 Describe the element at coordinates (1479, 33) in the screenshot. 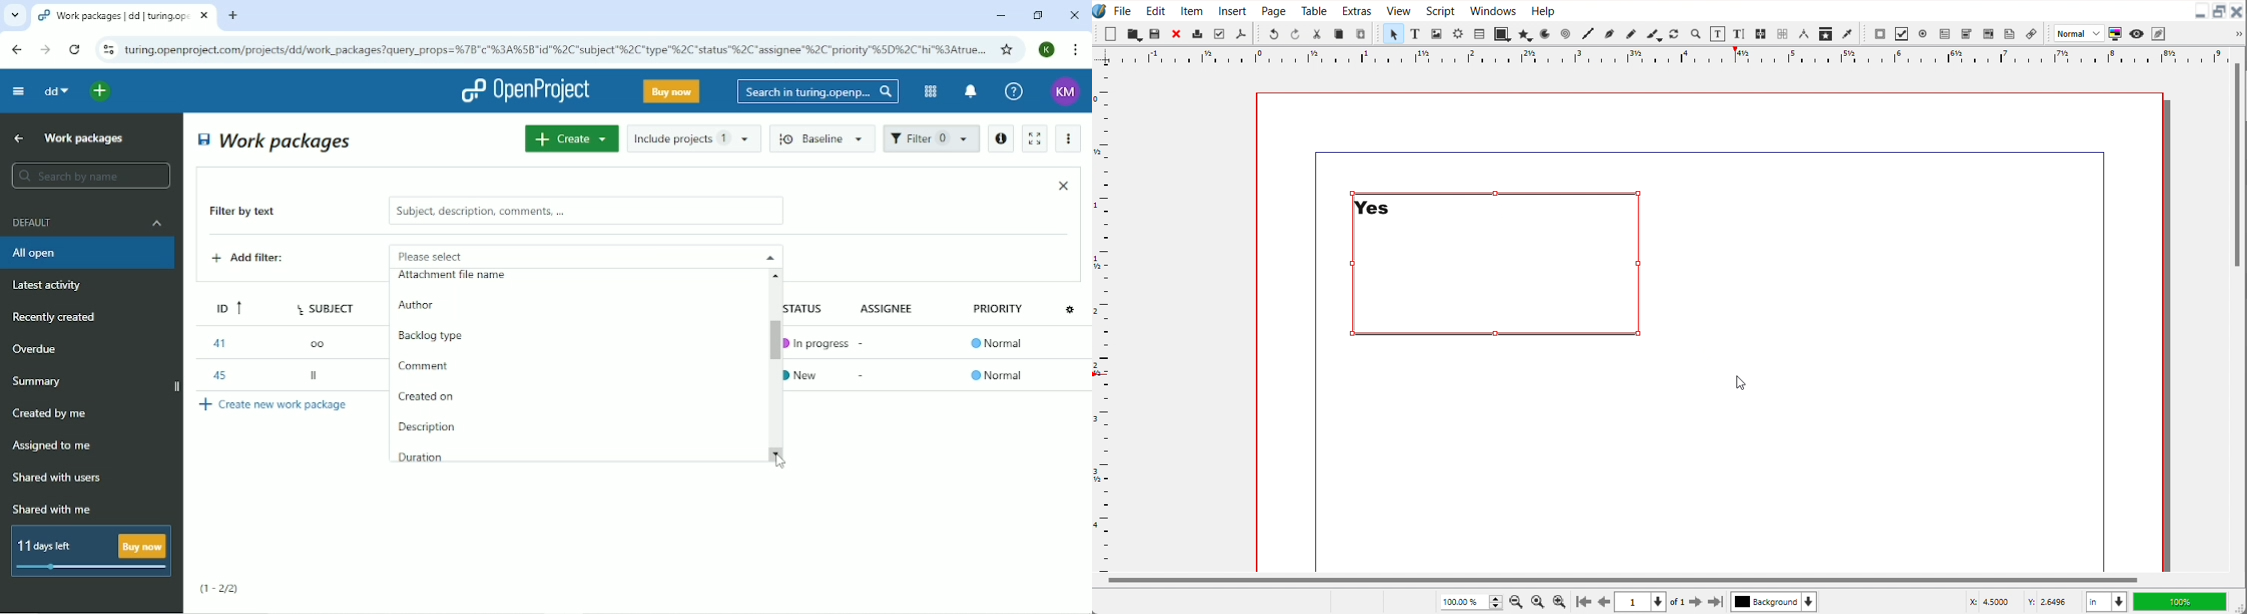

I see `Table` at that location.